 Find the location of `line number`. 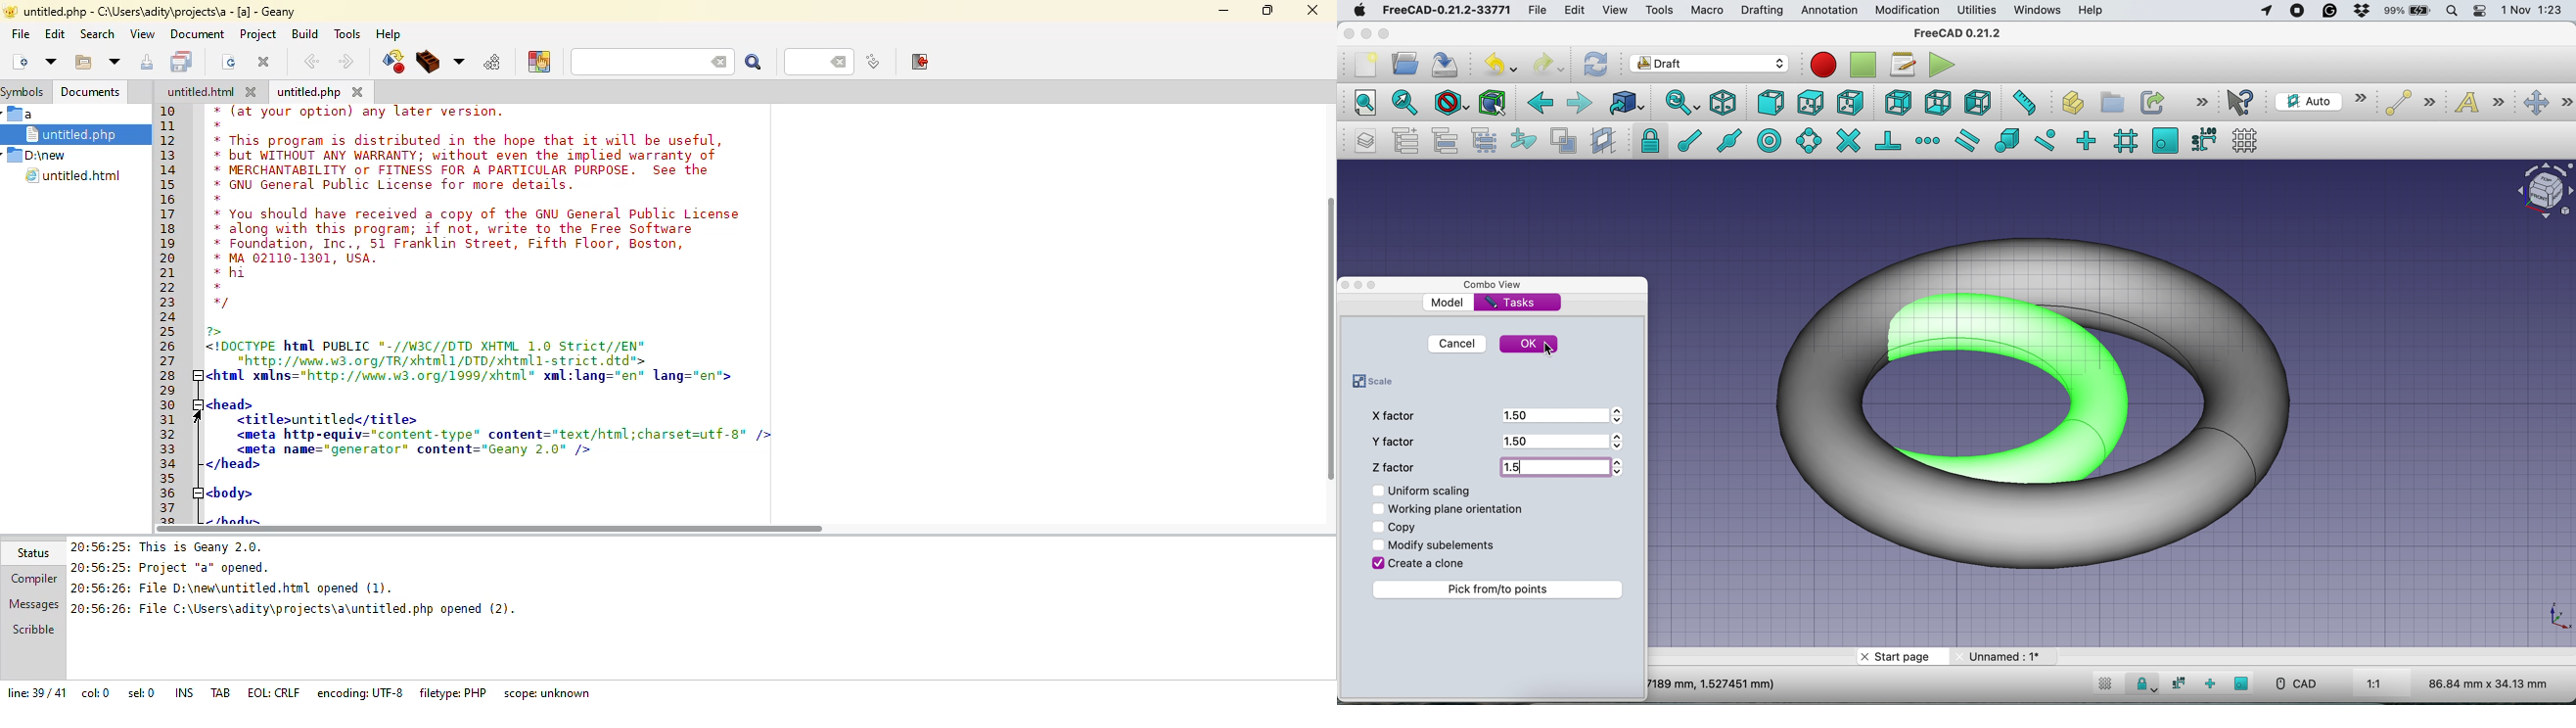

line number is located at coordinates (172, 313).